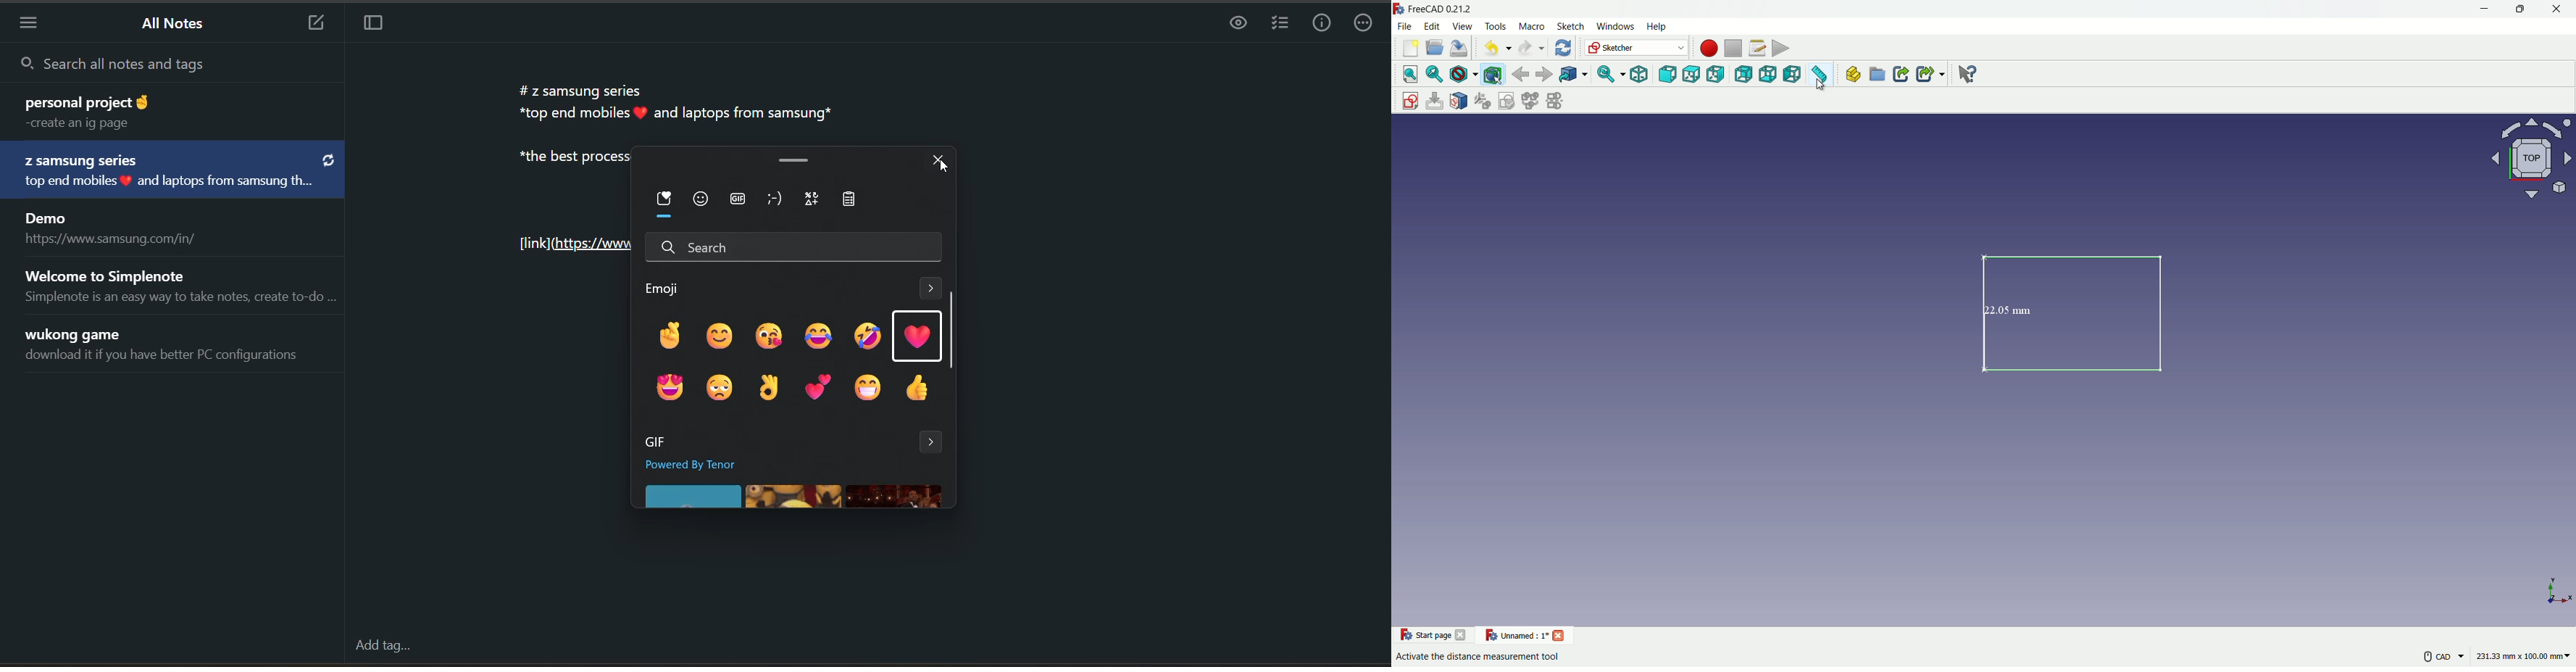 The height and width of the screenshot is (672, 2576). Describe the element at coordinates (1277, 23) in the screenshot. I see `insert checklist` at that location.